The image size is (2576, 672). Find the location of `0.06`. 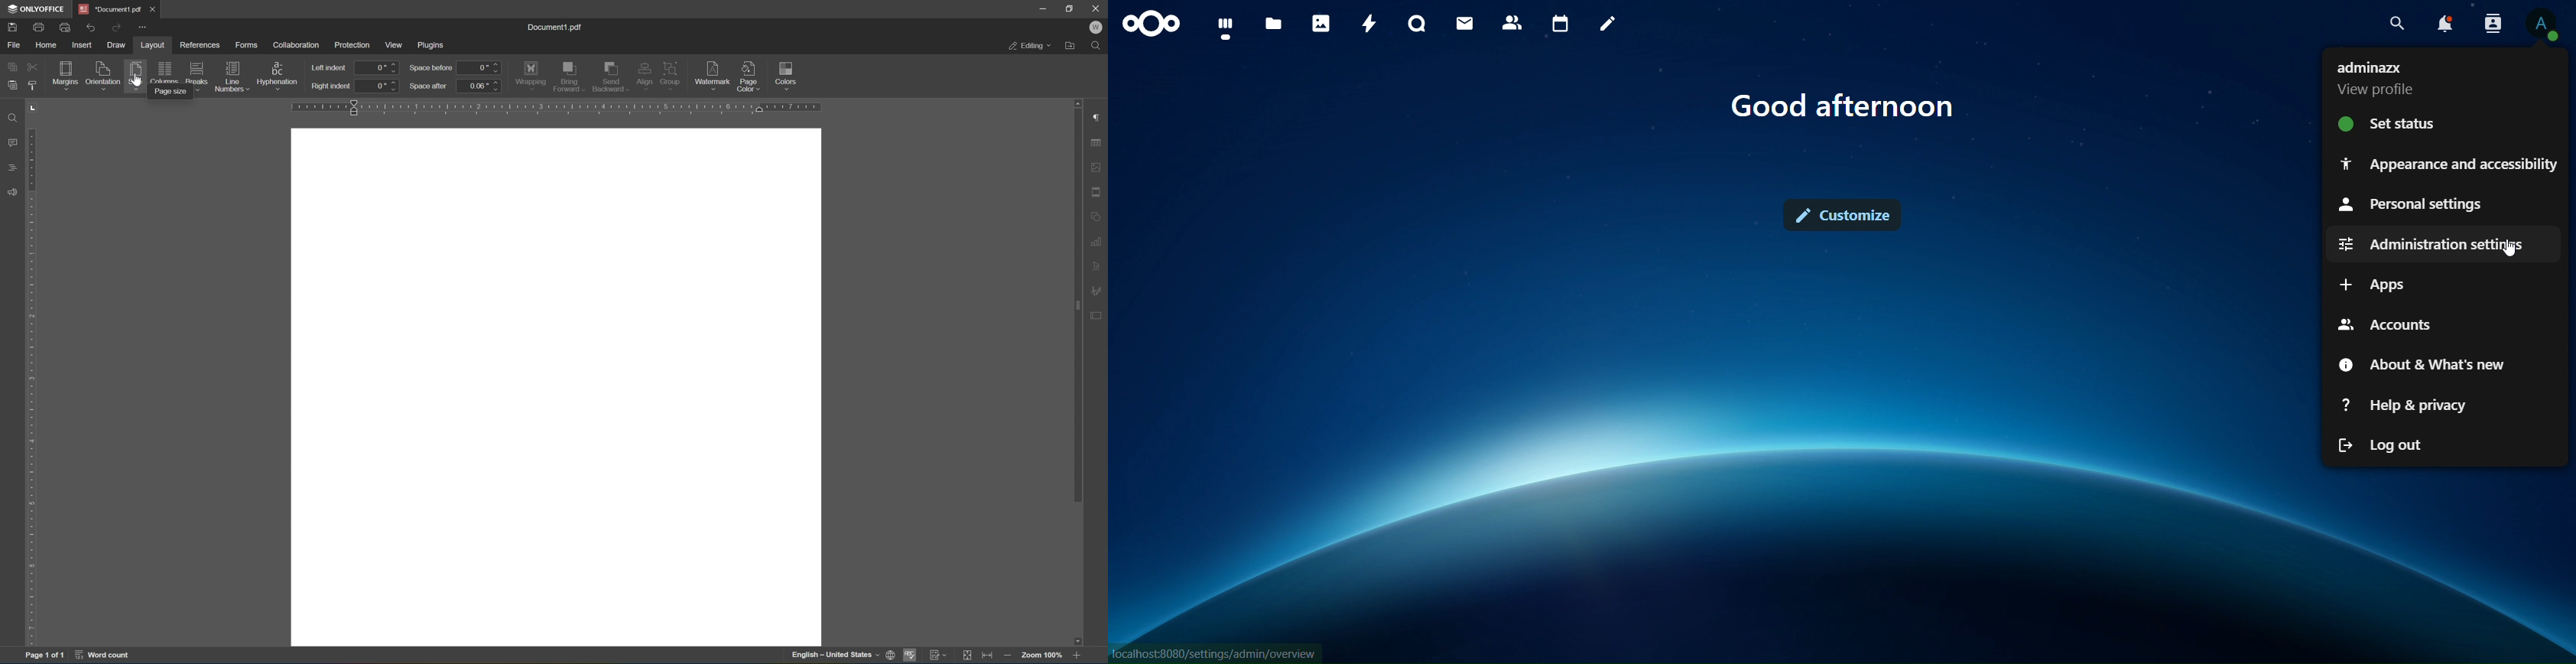

0.06 is located at coordinates (480, 85).